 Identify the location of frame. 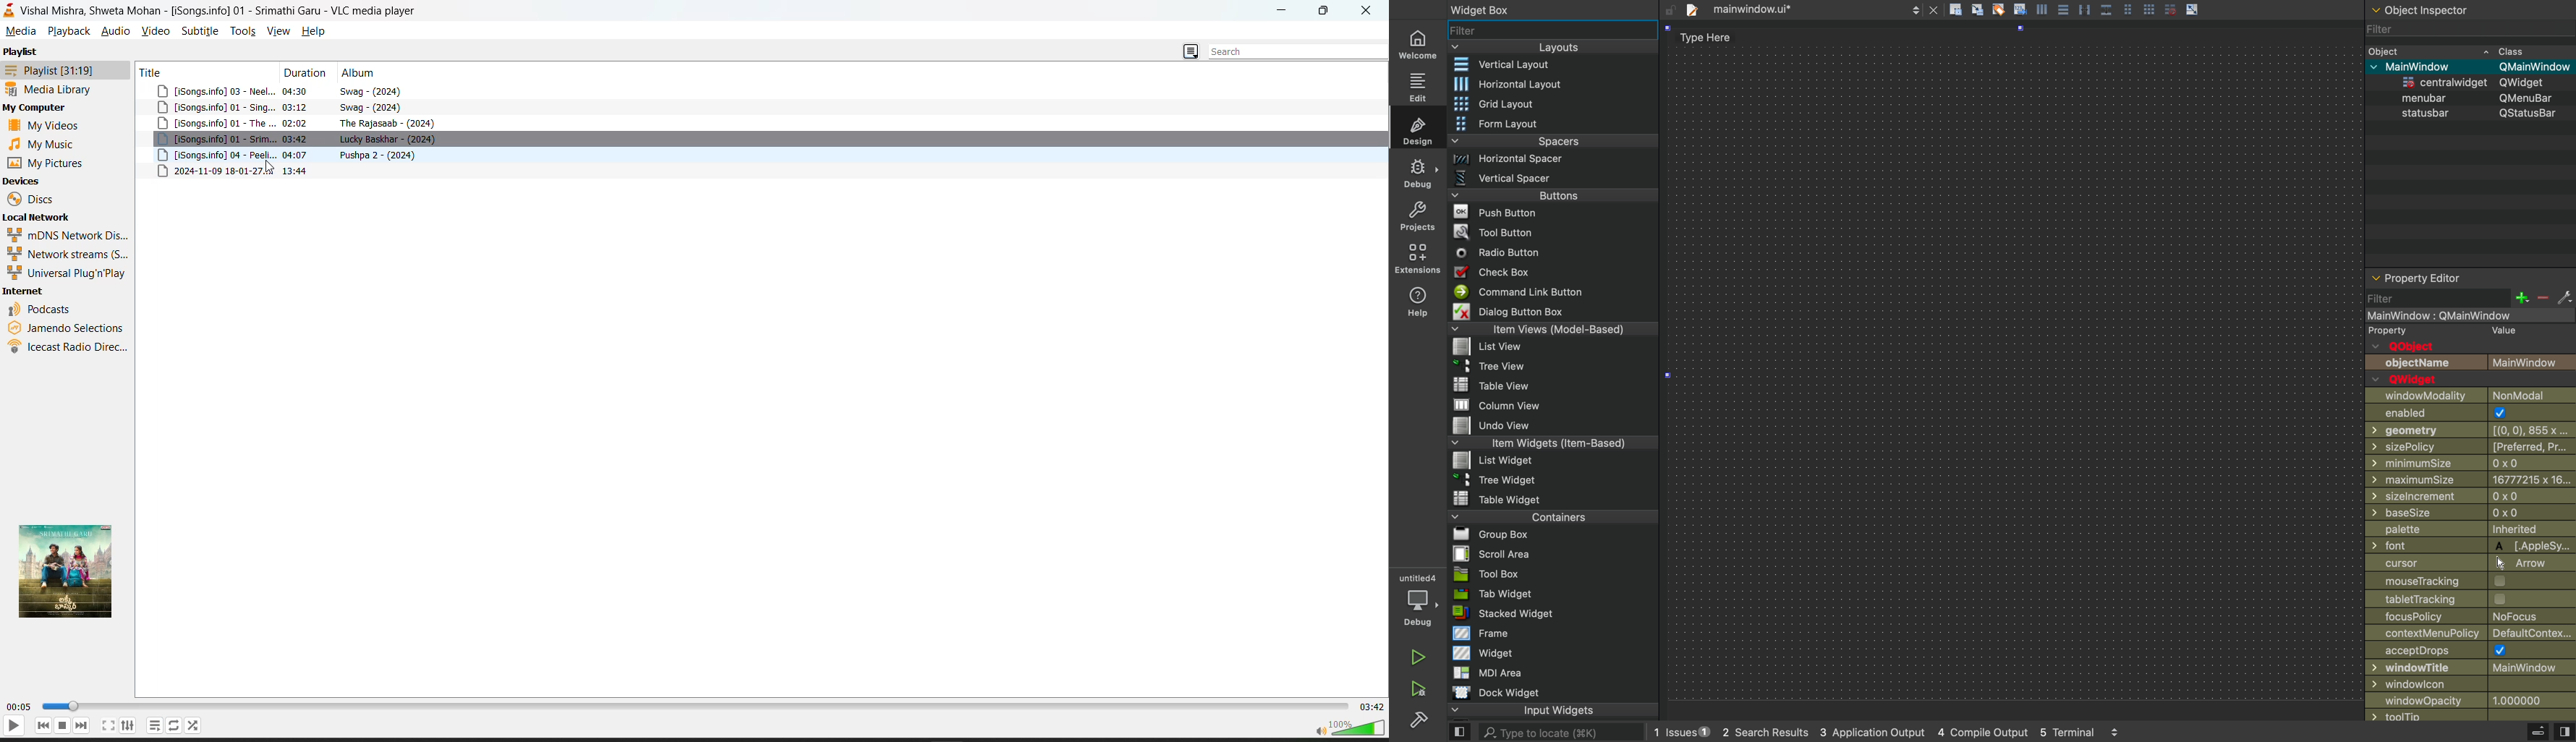
(1551, 634).